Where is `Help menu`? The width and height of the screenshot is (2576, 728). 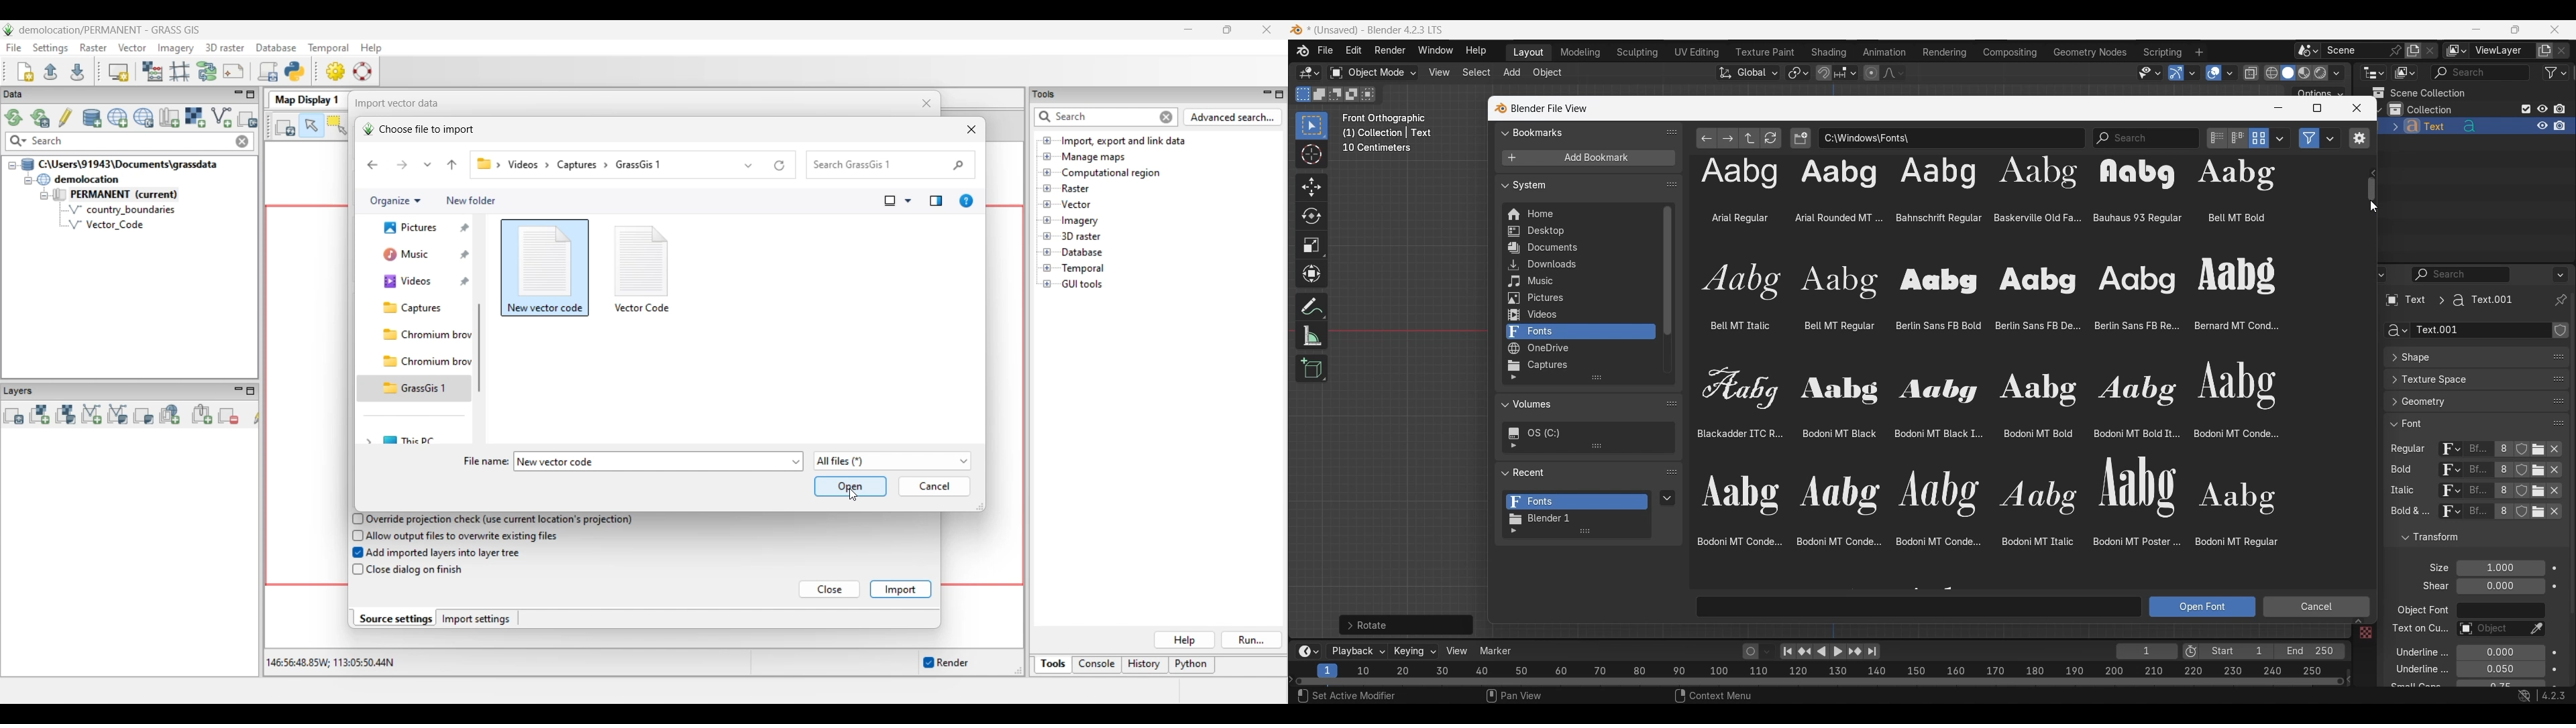
Help menu is located at coordinates (1474, 51).